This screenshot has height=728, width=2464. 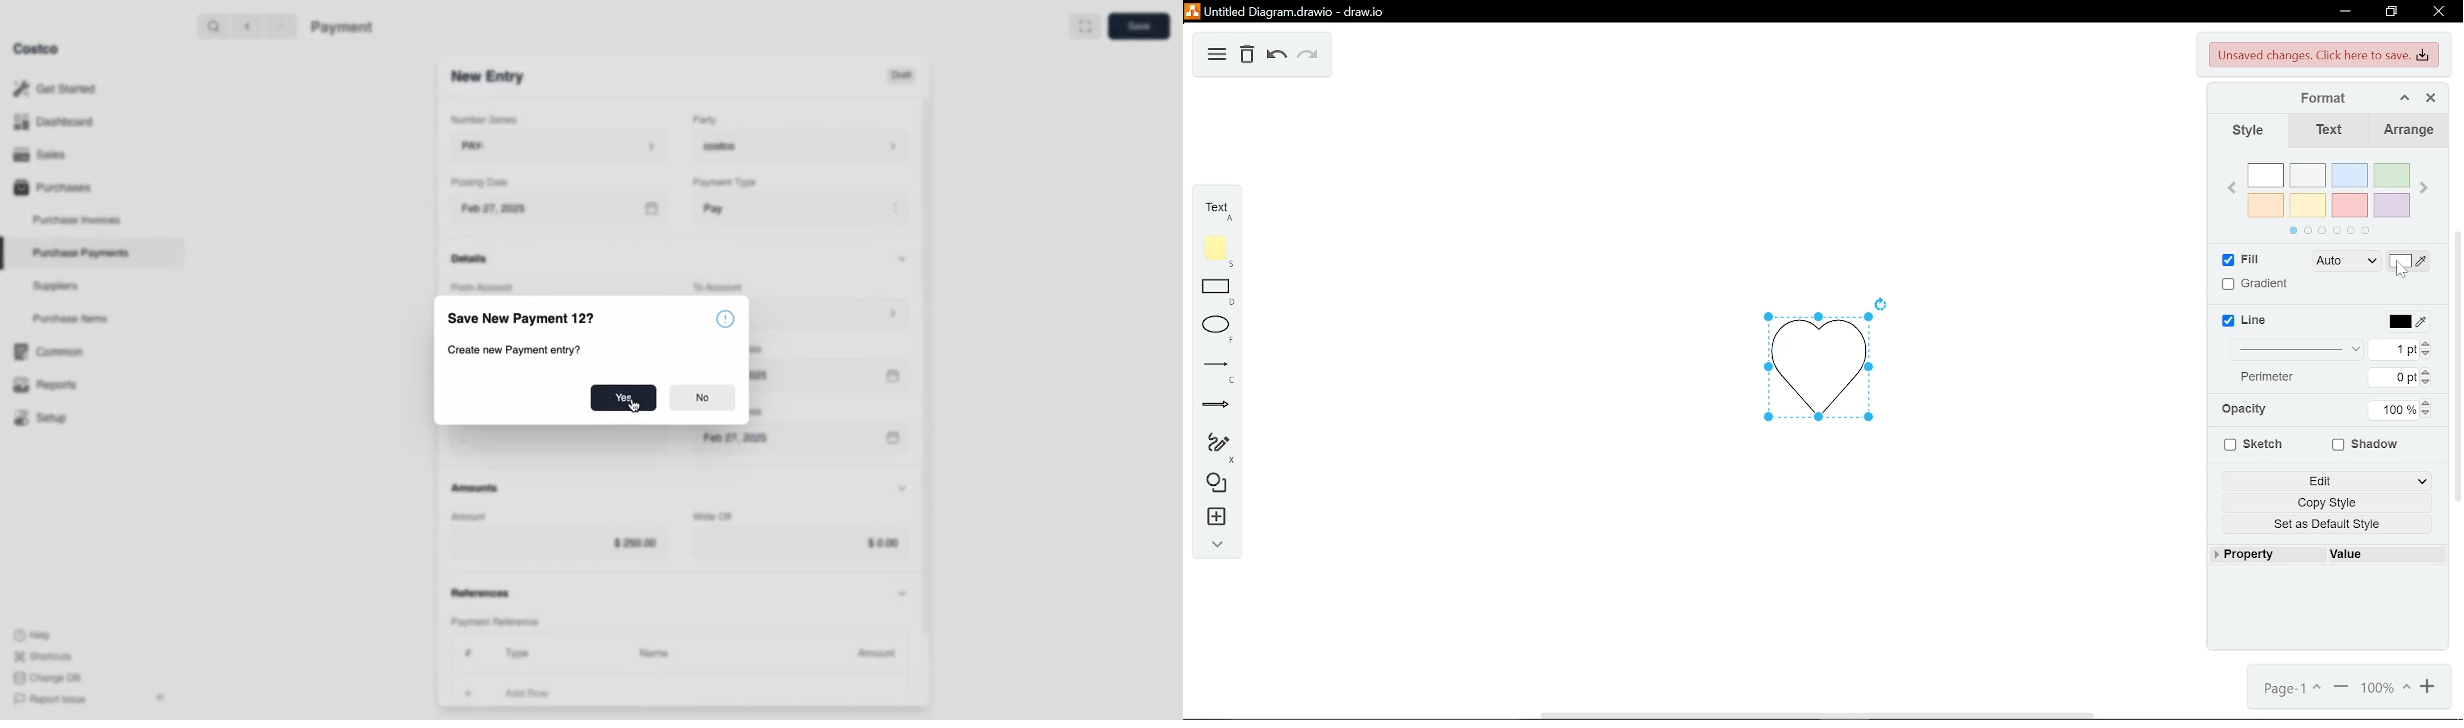 What do you see at coordinates (2233, 190) in the screenshot?
I see `previous` at bounding box center [2233, 190].